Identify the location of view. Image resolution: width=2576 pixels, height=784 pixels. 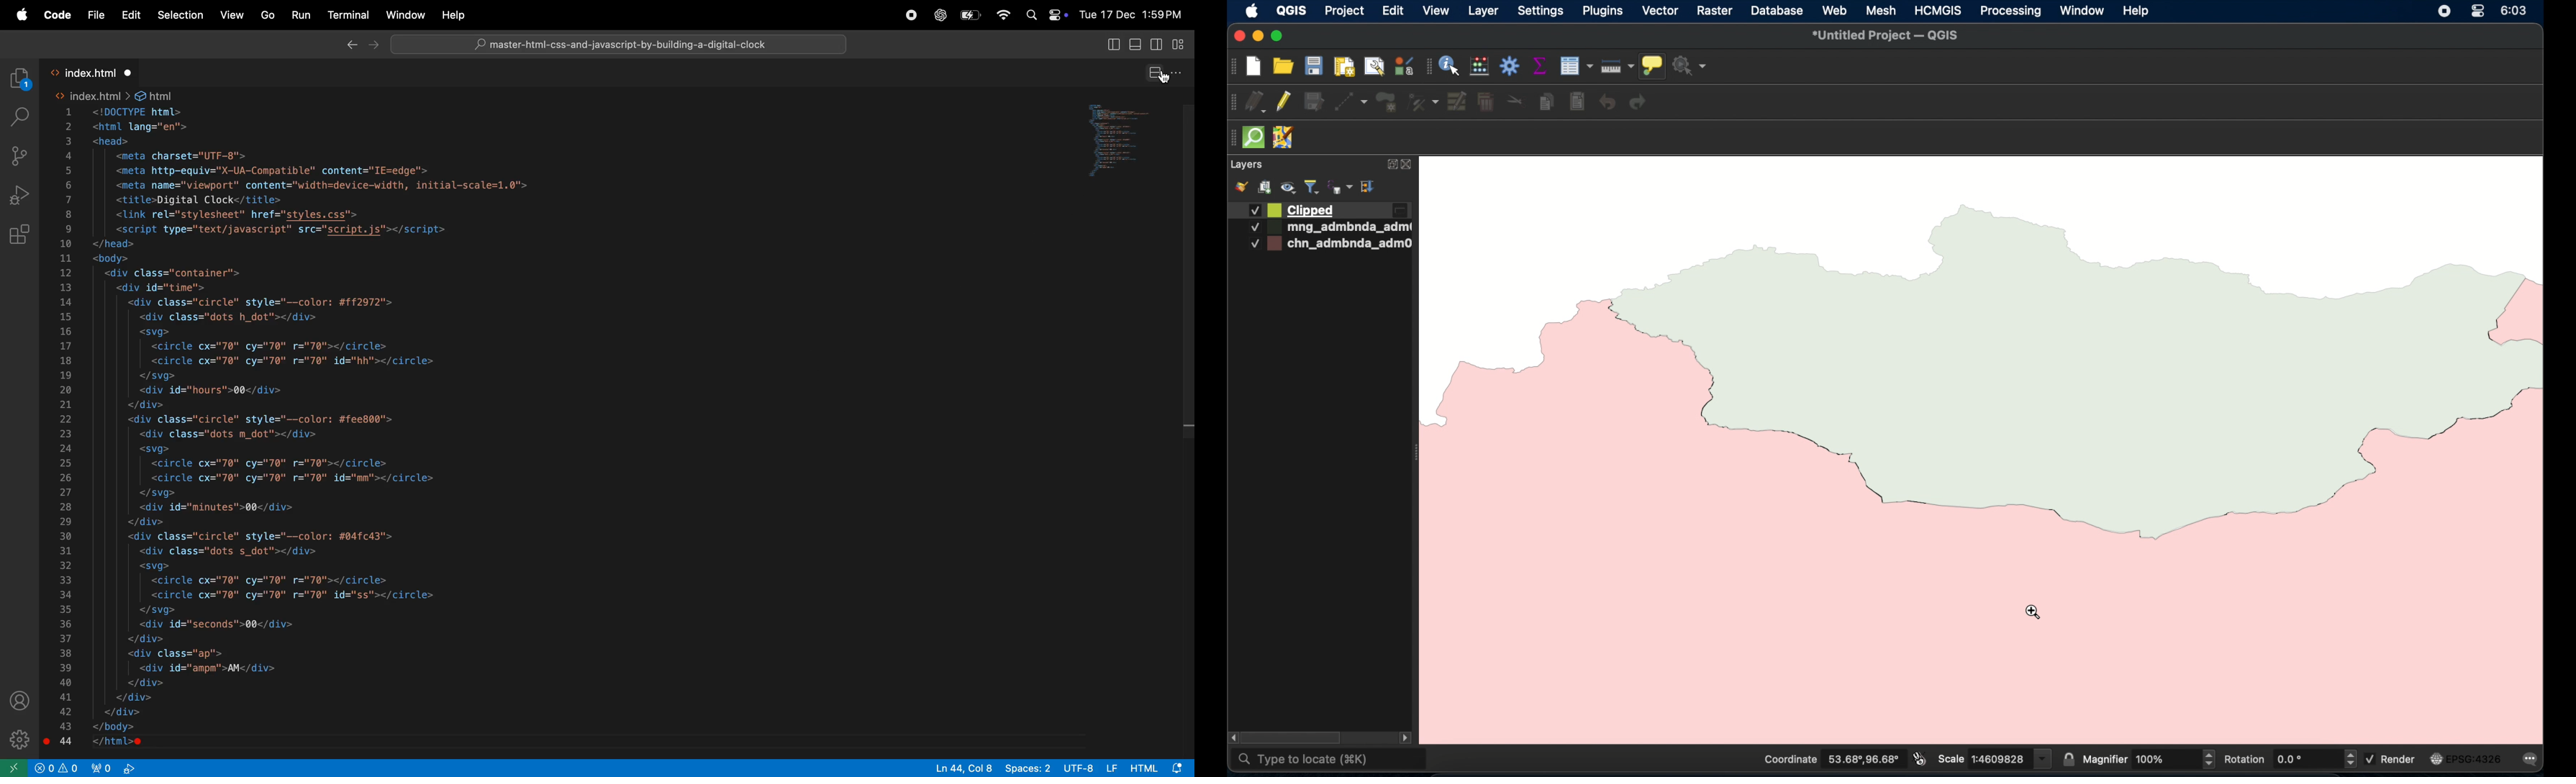
(1436, 10).